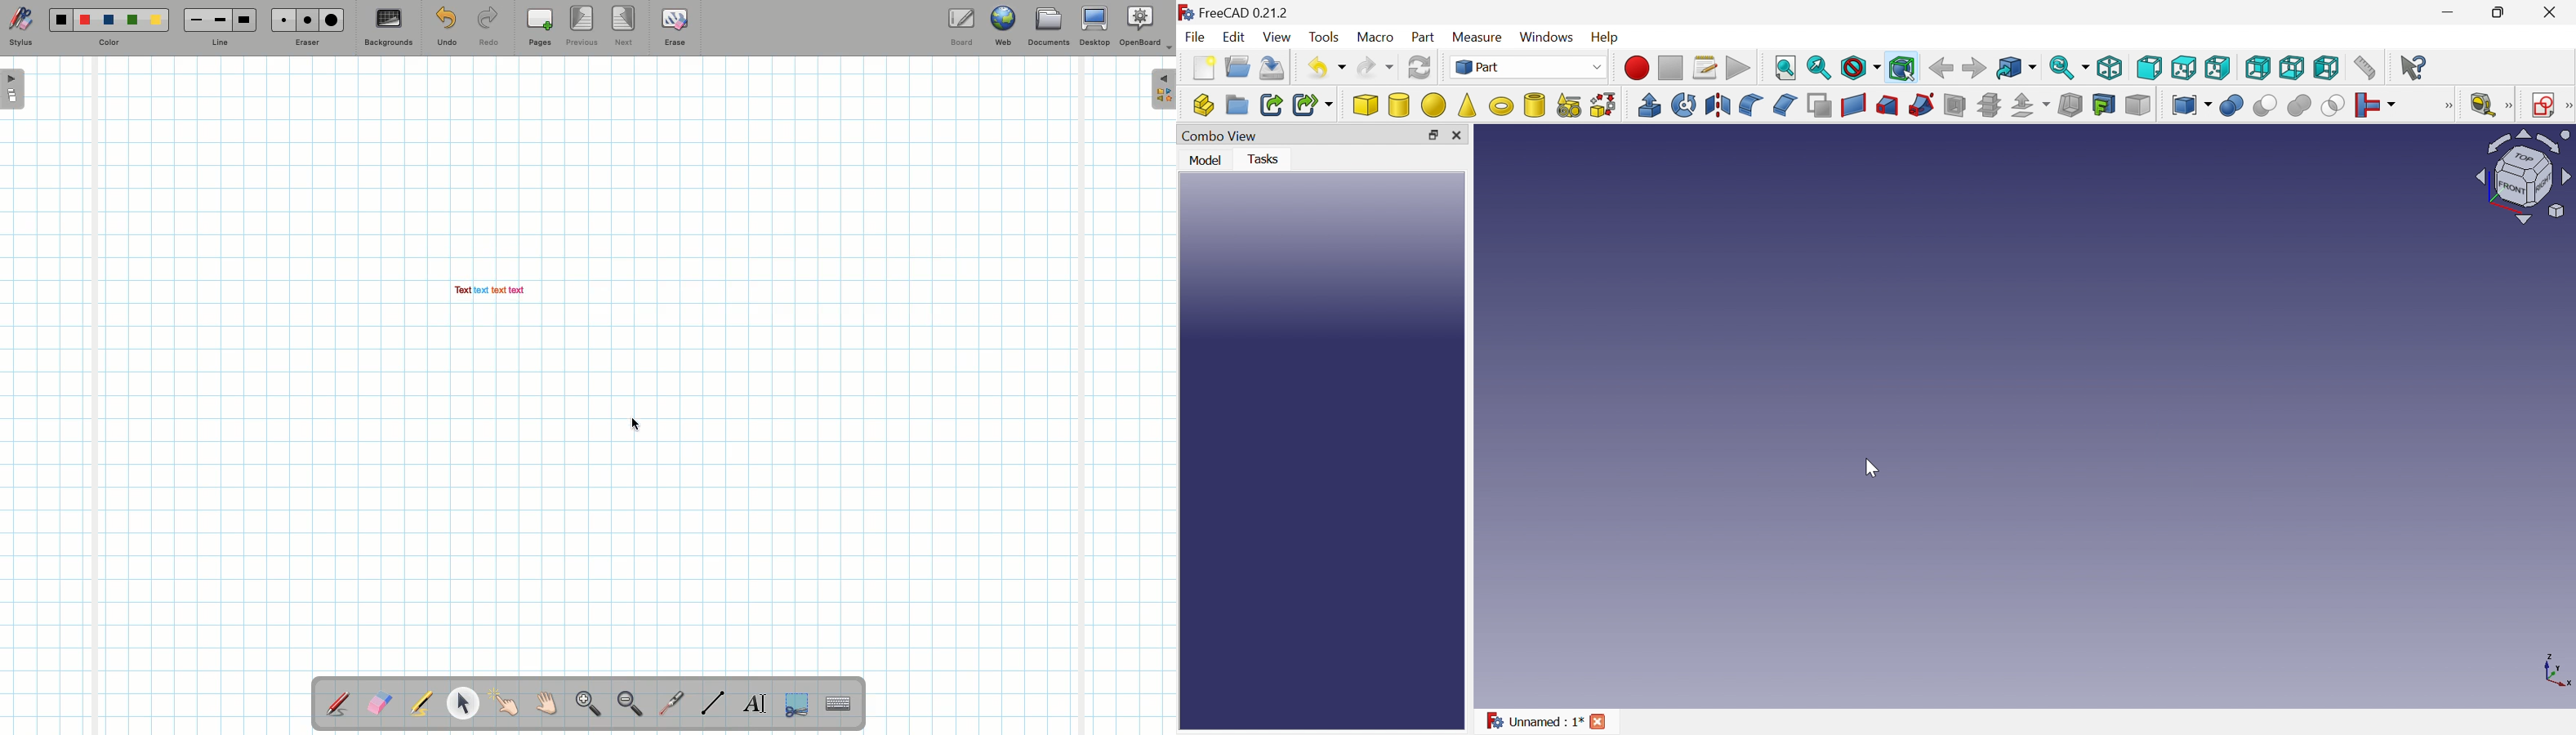 This screenshot has width=2576, height=756. What do you see at coordinates (488, 29) in the screenshot?
I see `Redo` at bounding box center [488, 29].